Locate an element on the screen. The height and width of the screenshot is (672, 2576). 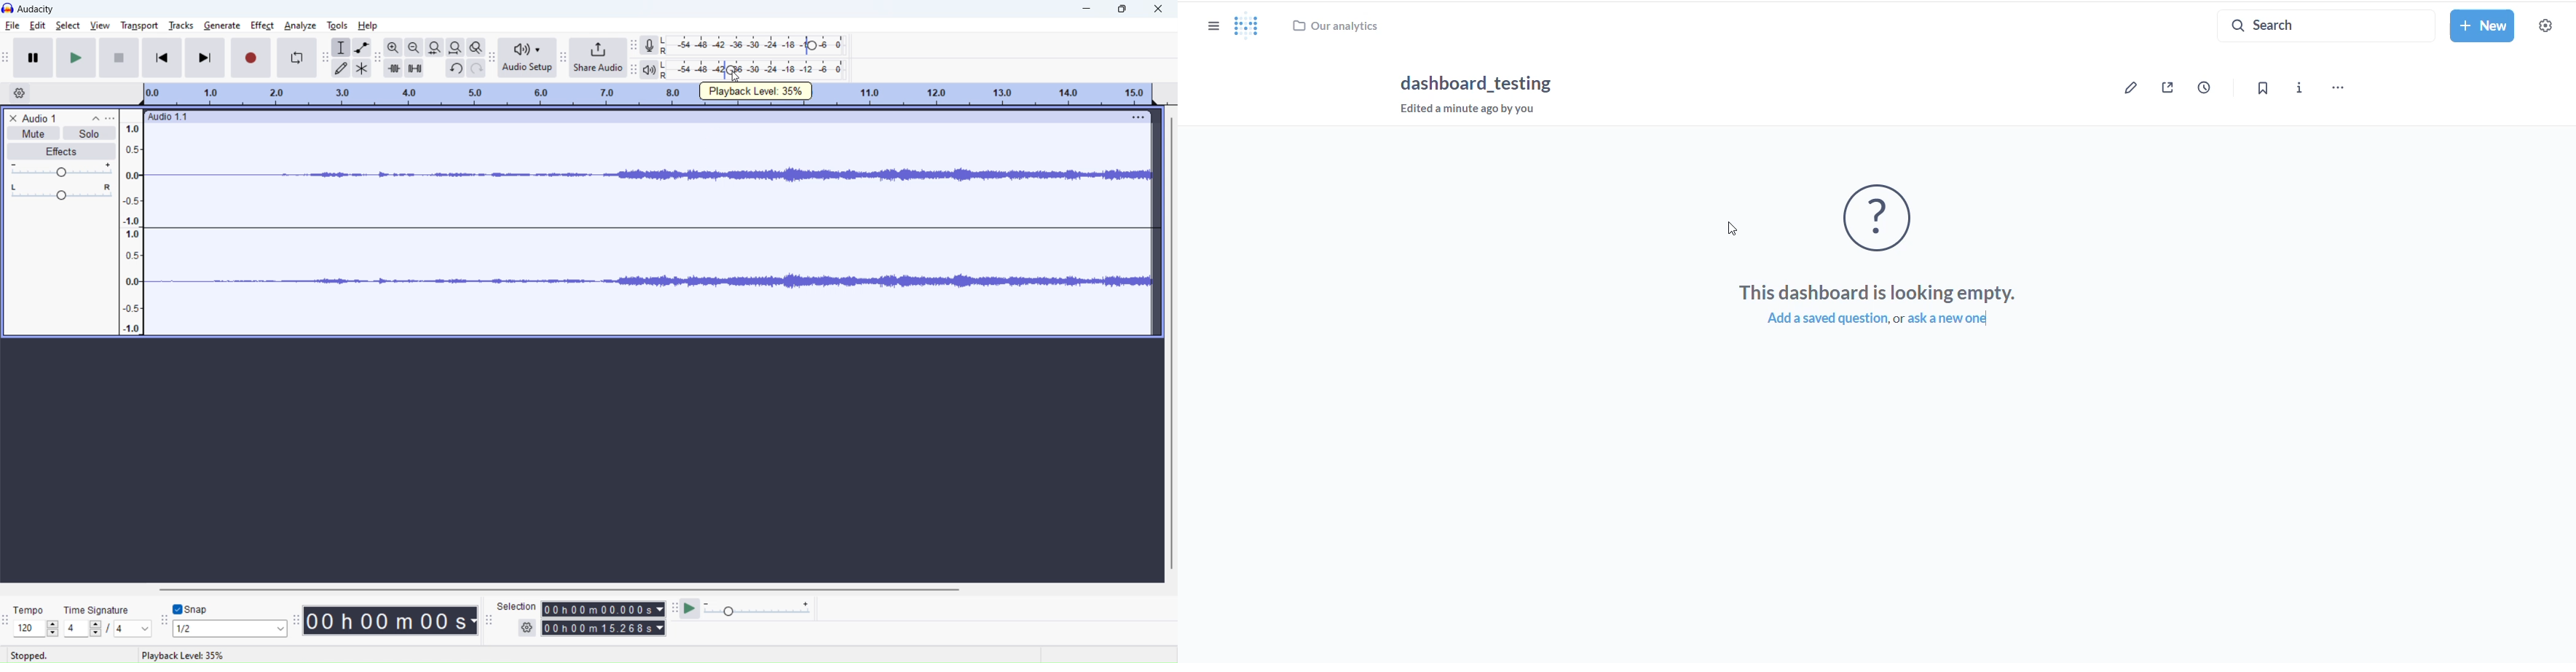
collapse is located at coordinates (95, 118).